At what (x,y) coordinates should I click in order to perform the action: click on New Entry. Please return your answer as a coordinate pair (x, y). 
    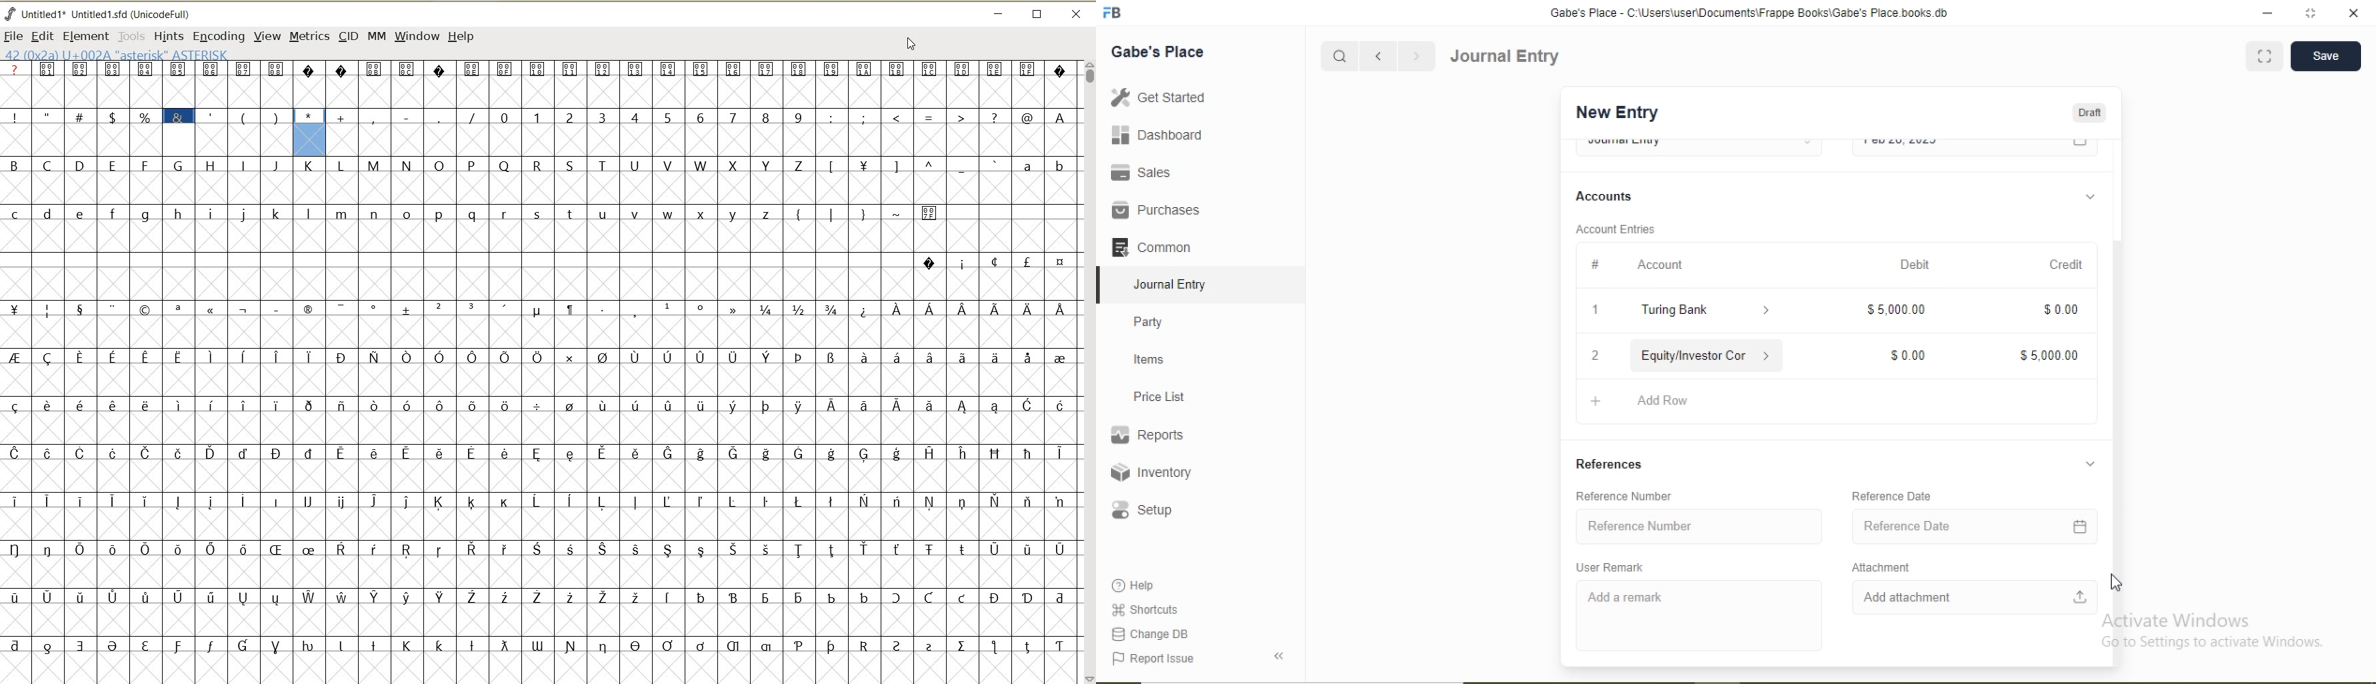
    Looking at the image, I should click on (1616, 113).